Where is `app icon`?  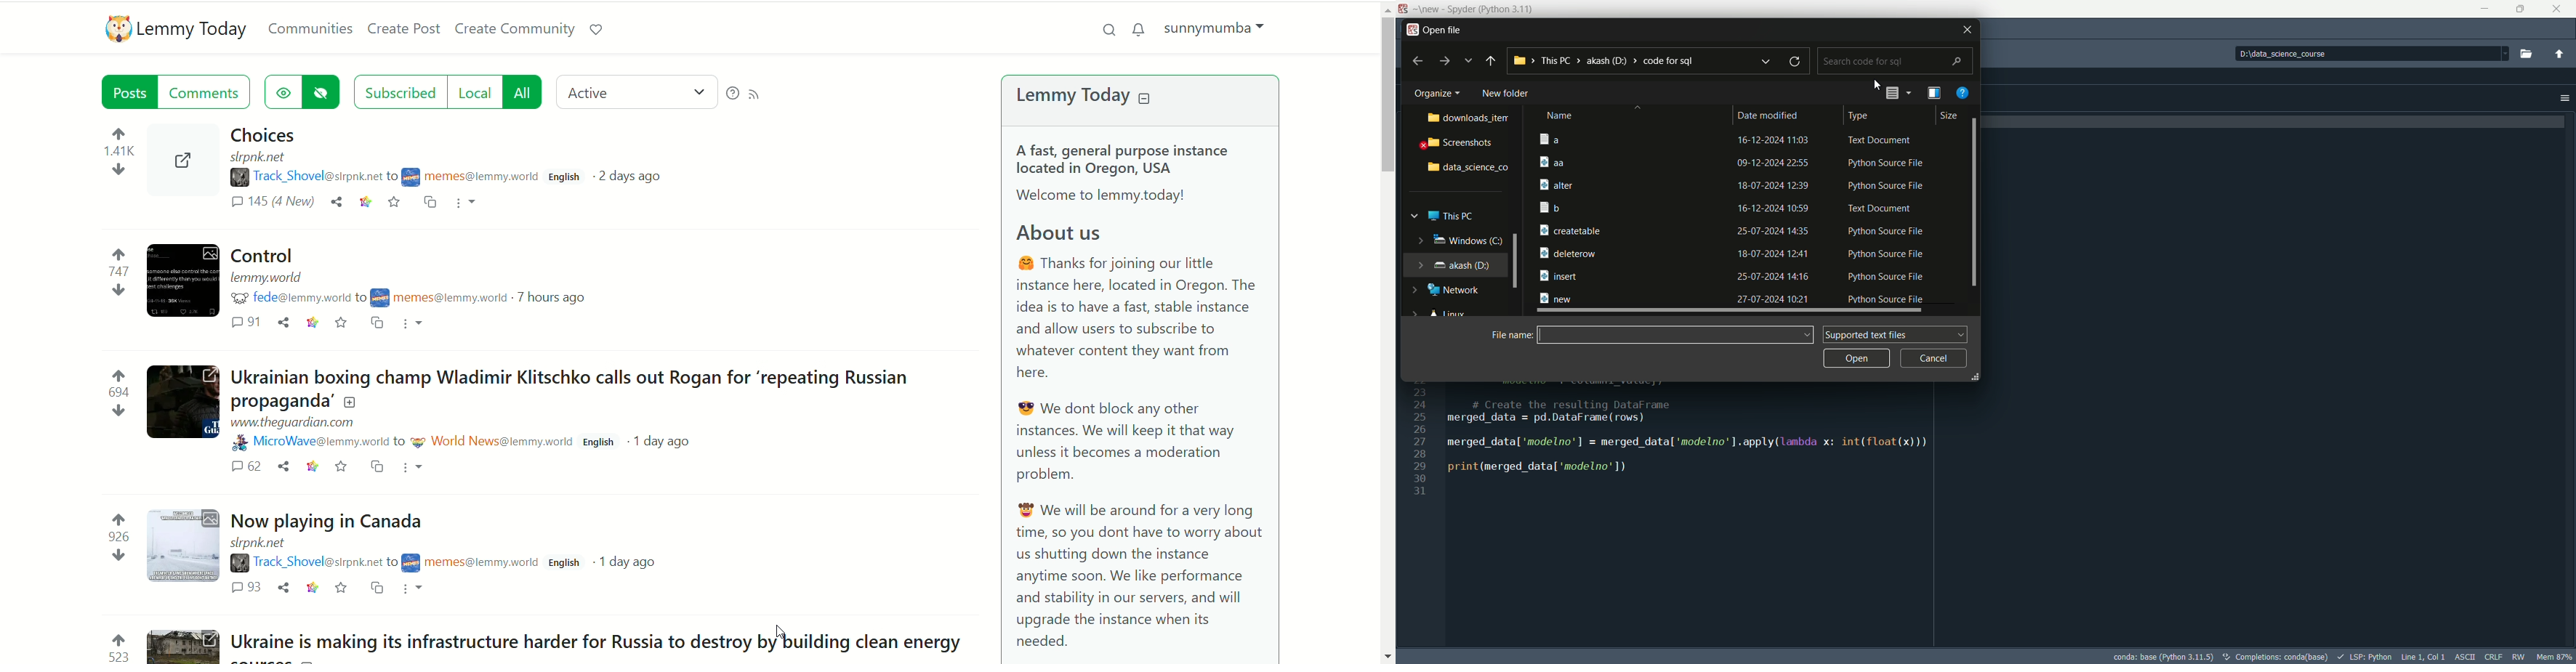
app icon is located at coordinates (1411, 30).